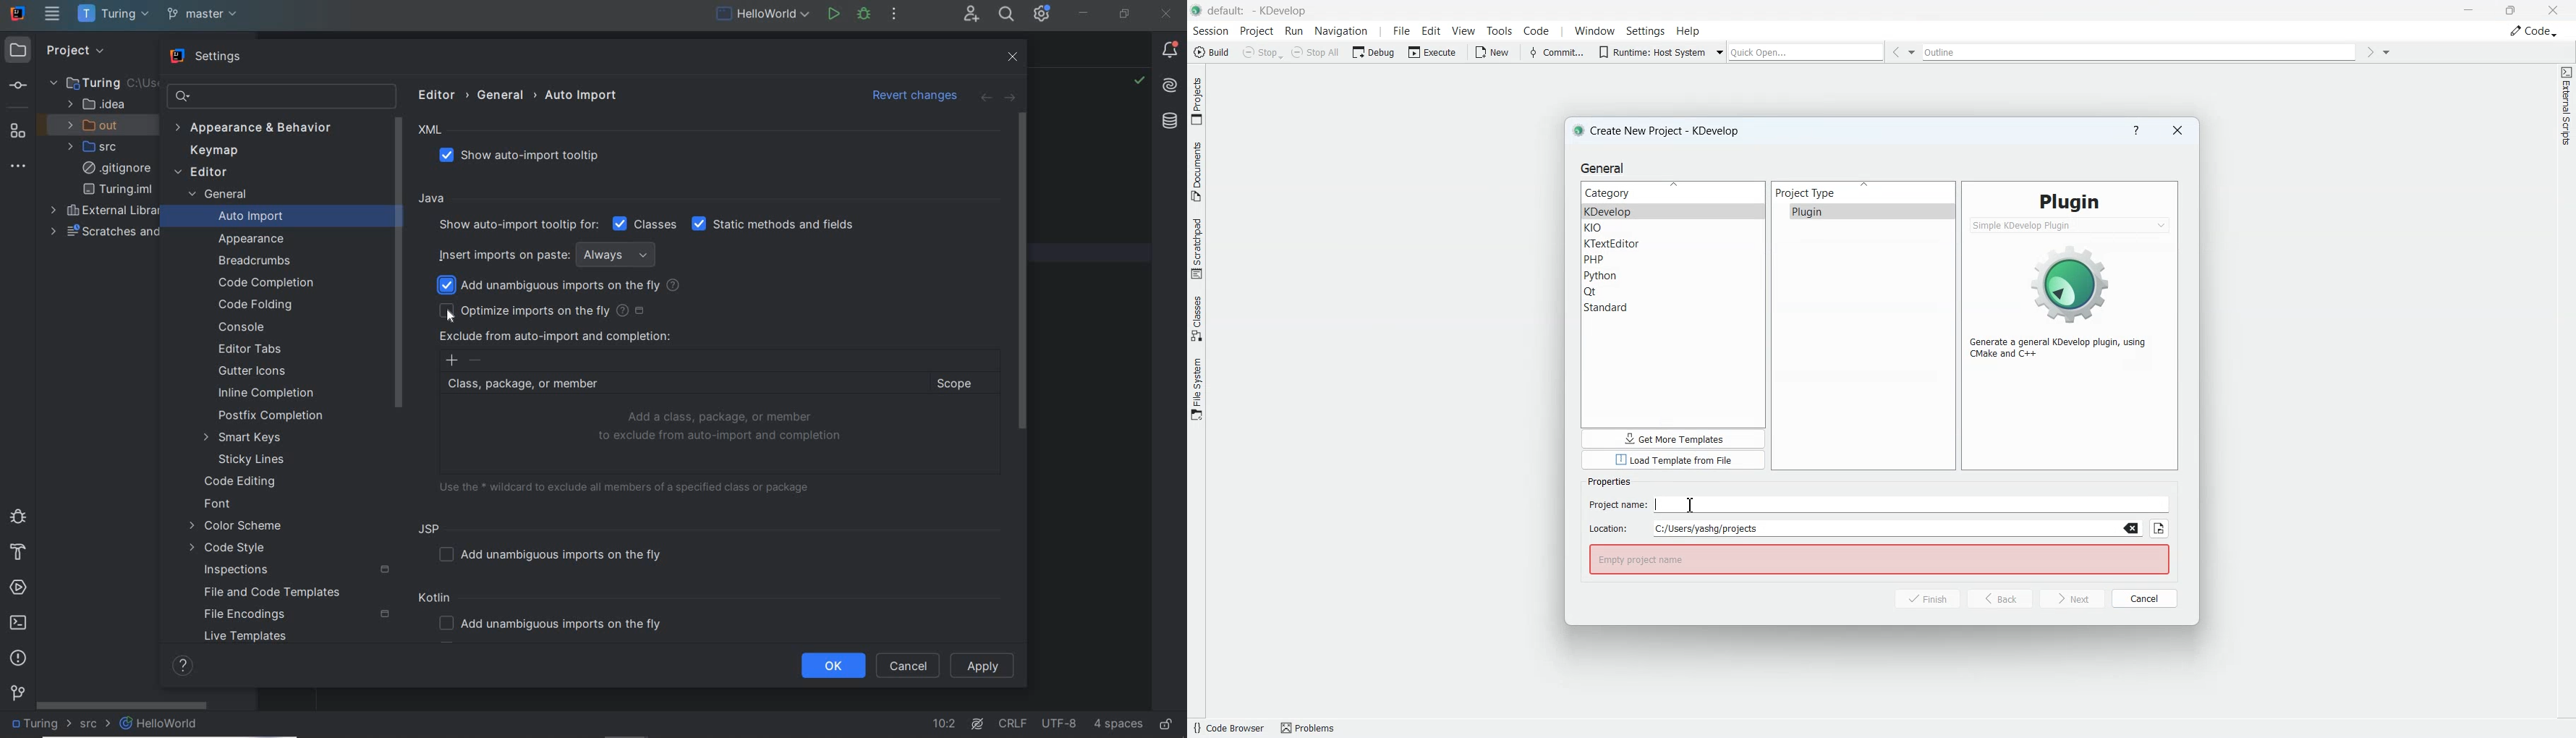 Image resolution: width=2576 pixels, height=756 pixels. I want to click on Turing (project name), so click(41, 726).